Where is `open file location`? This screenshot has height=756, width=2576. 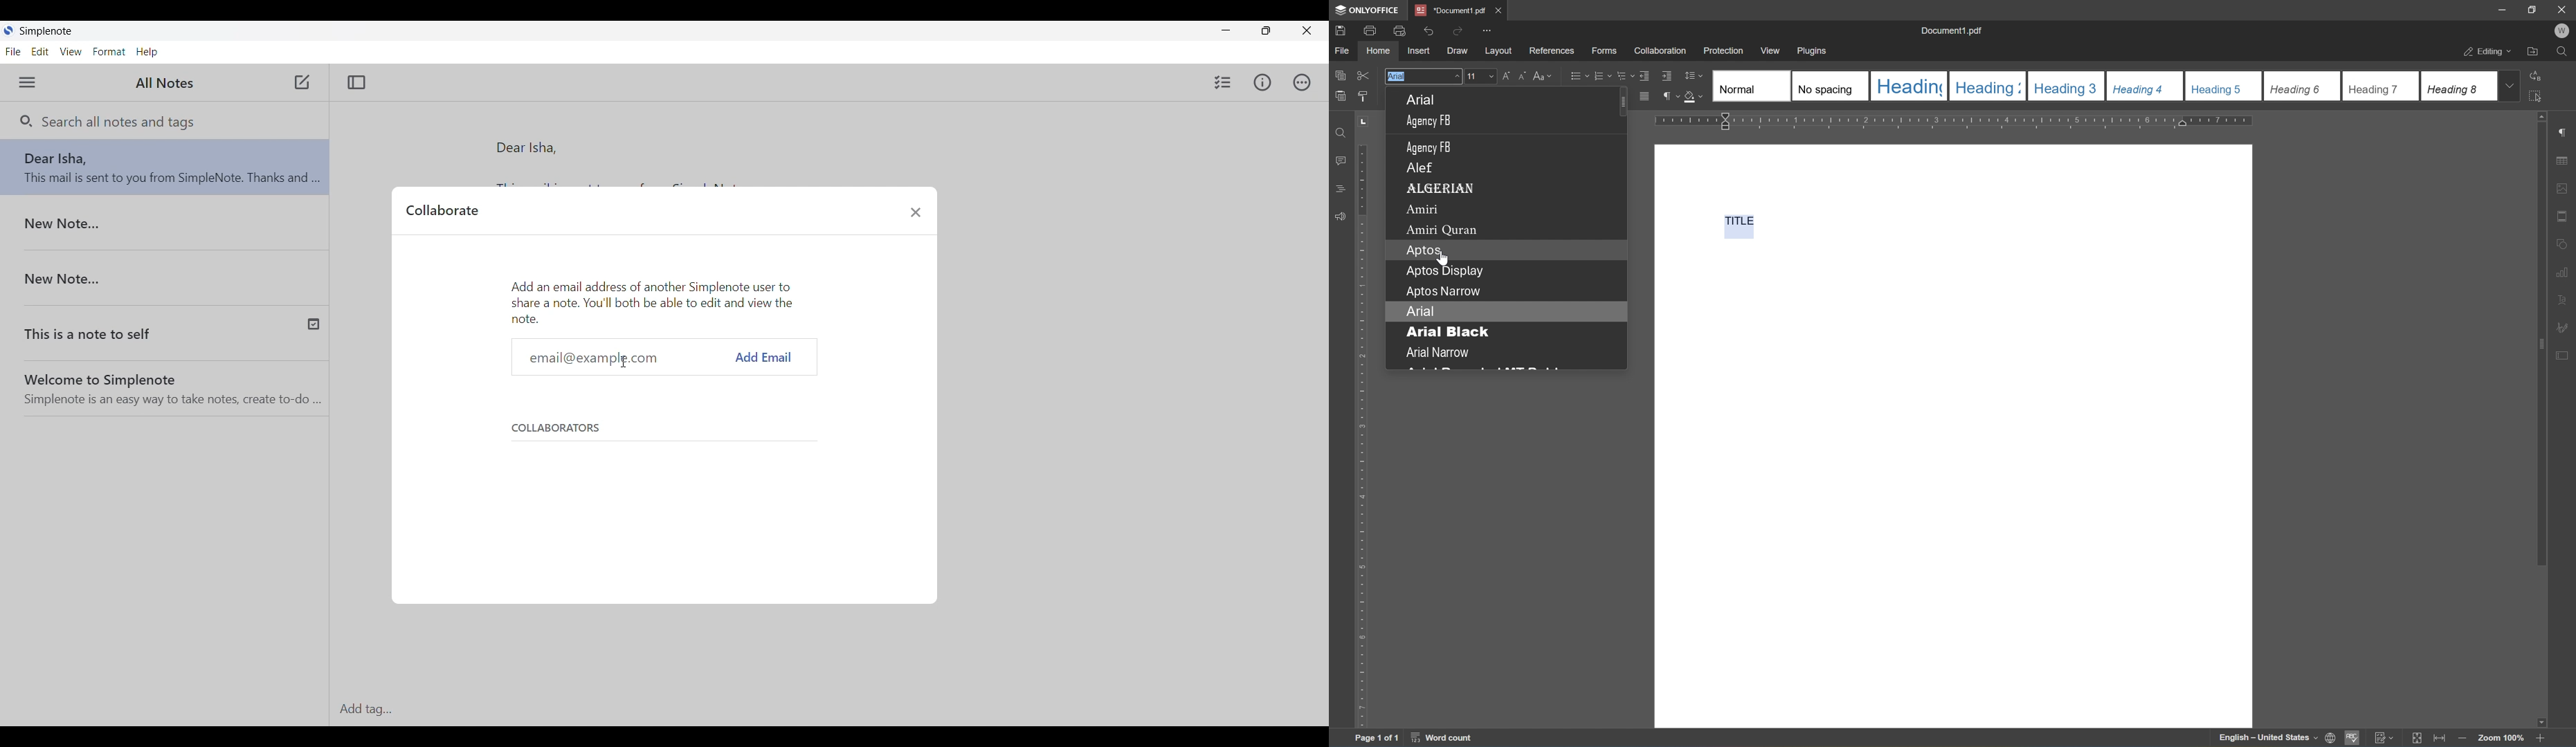
open file location is located at coordinates (2533, 52).